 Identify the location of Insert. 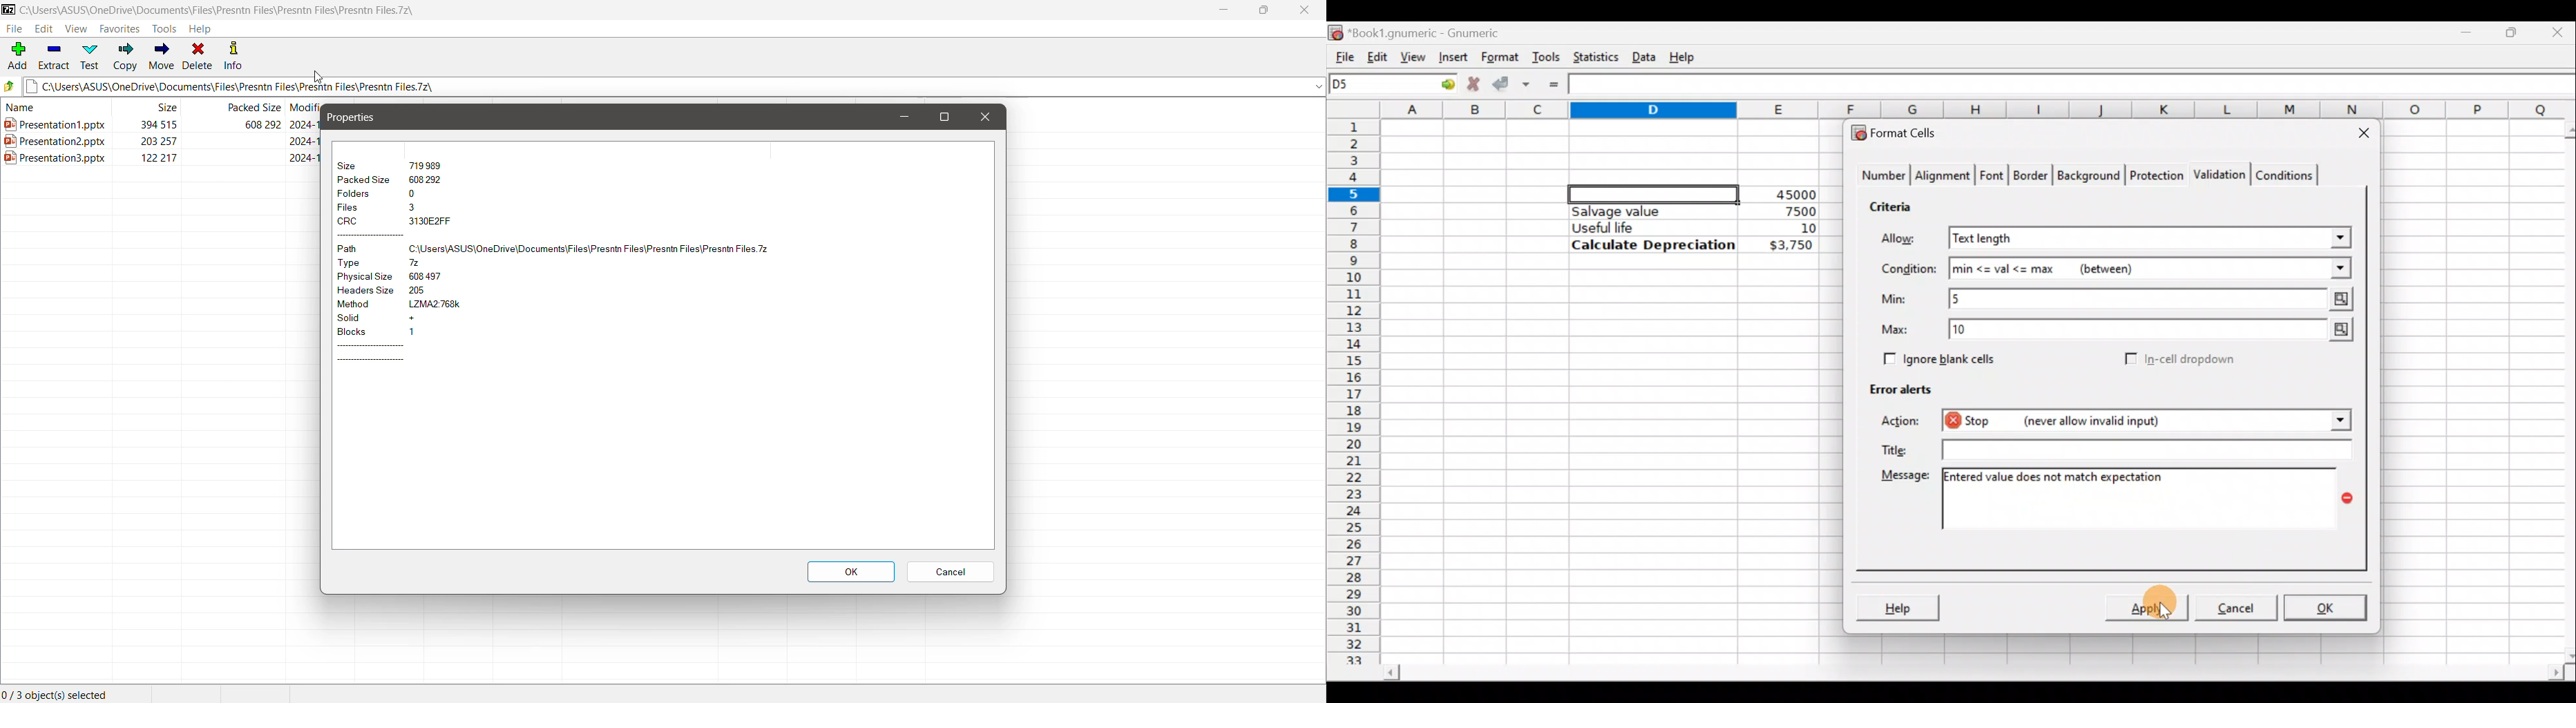
(1451, 57).